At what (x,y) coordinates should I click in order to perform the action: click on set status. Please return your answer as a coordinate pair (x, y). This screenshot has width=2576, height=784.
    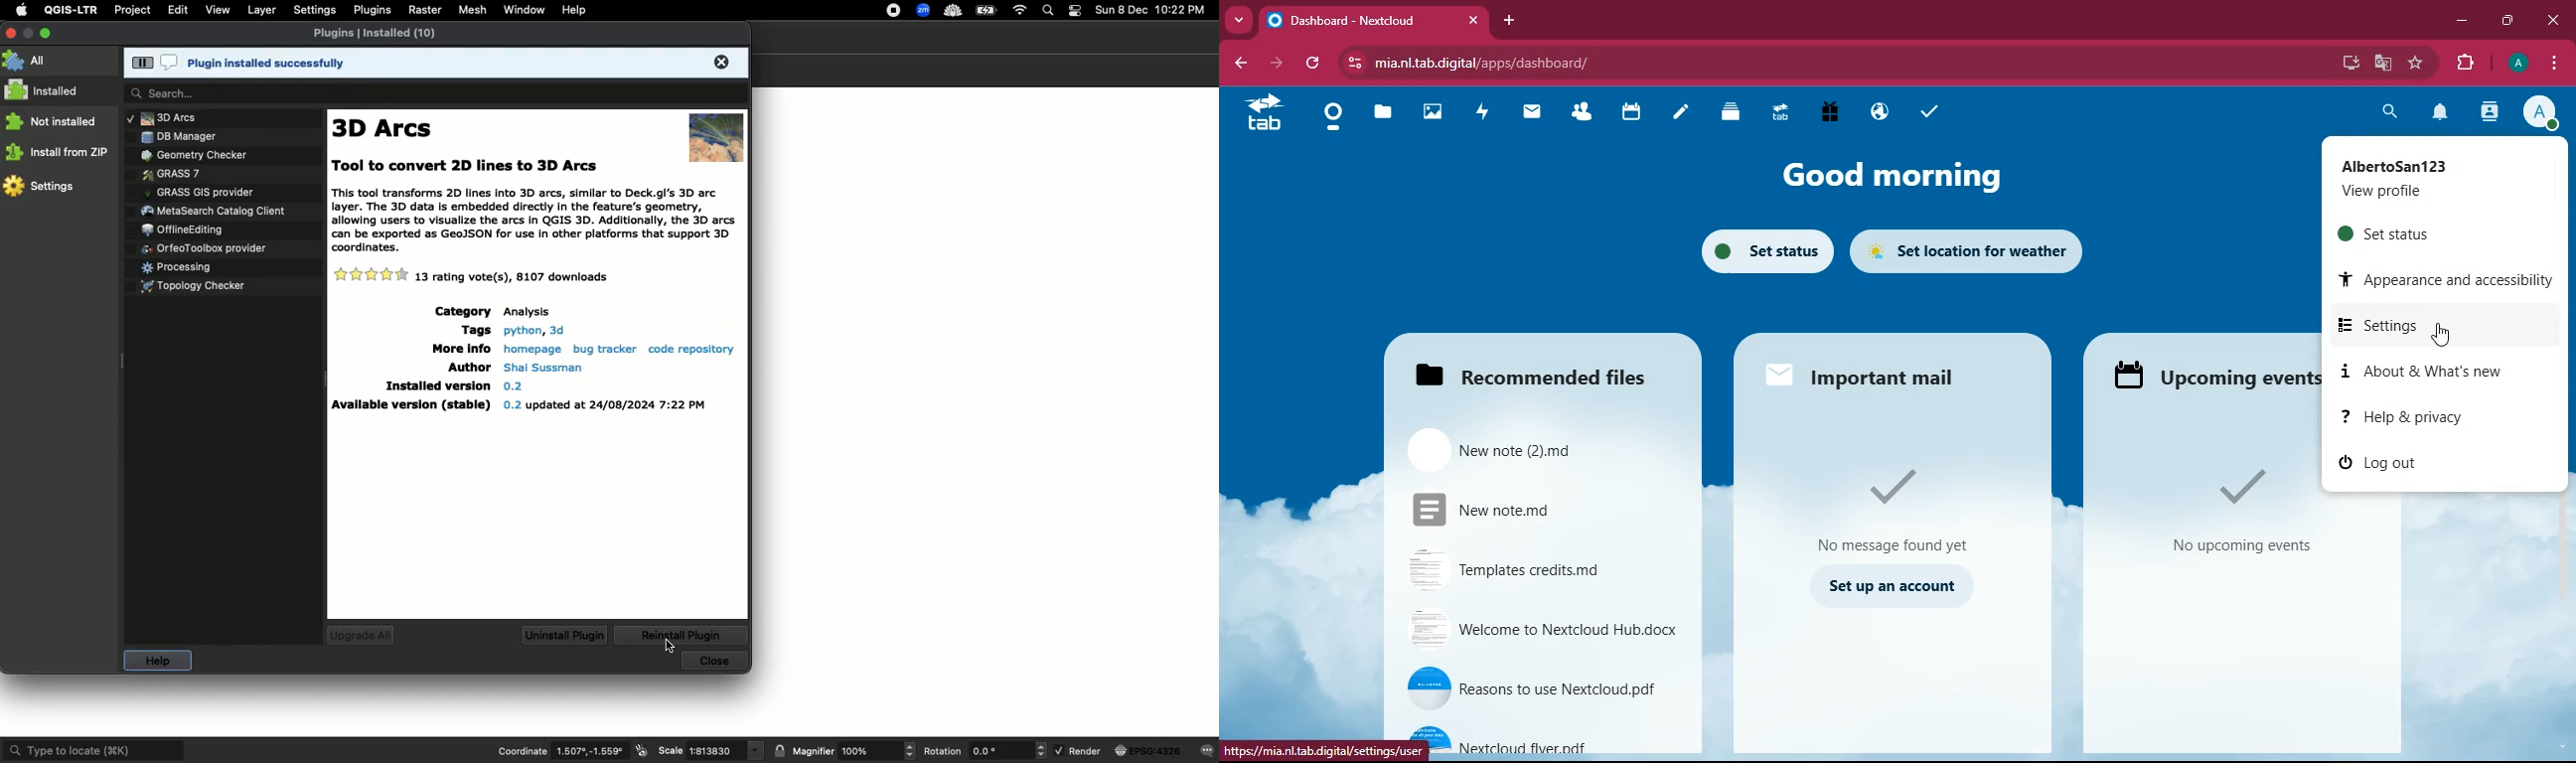
    Looking at the image, I should click on (1767, 250).